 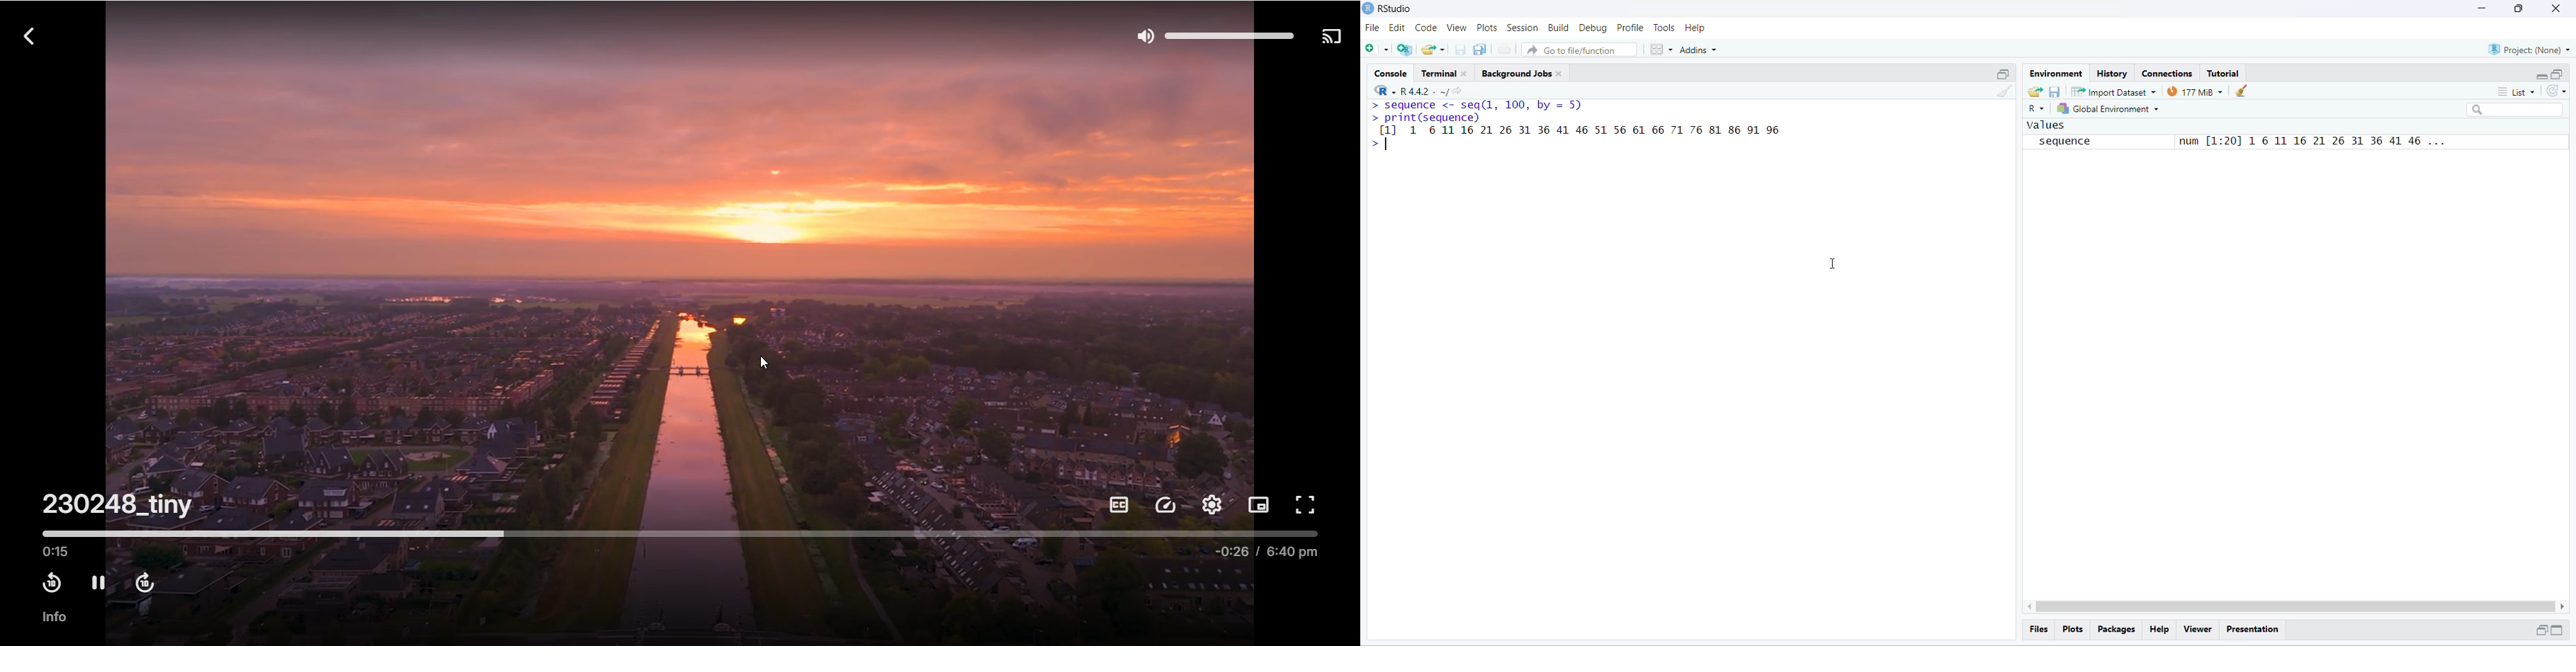 I want to click on code, so click(x=1427, y=28).